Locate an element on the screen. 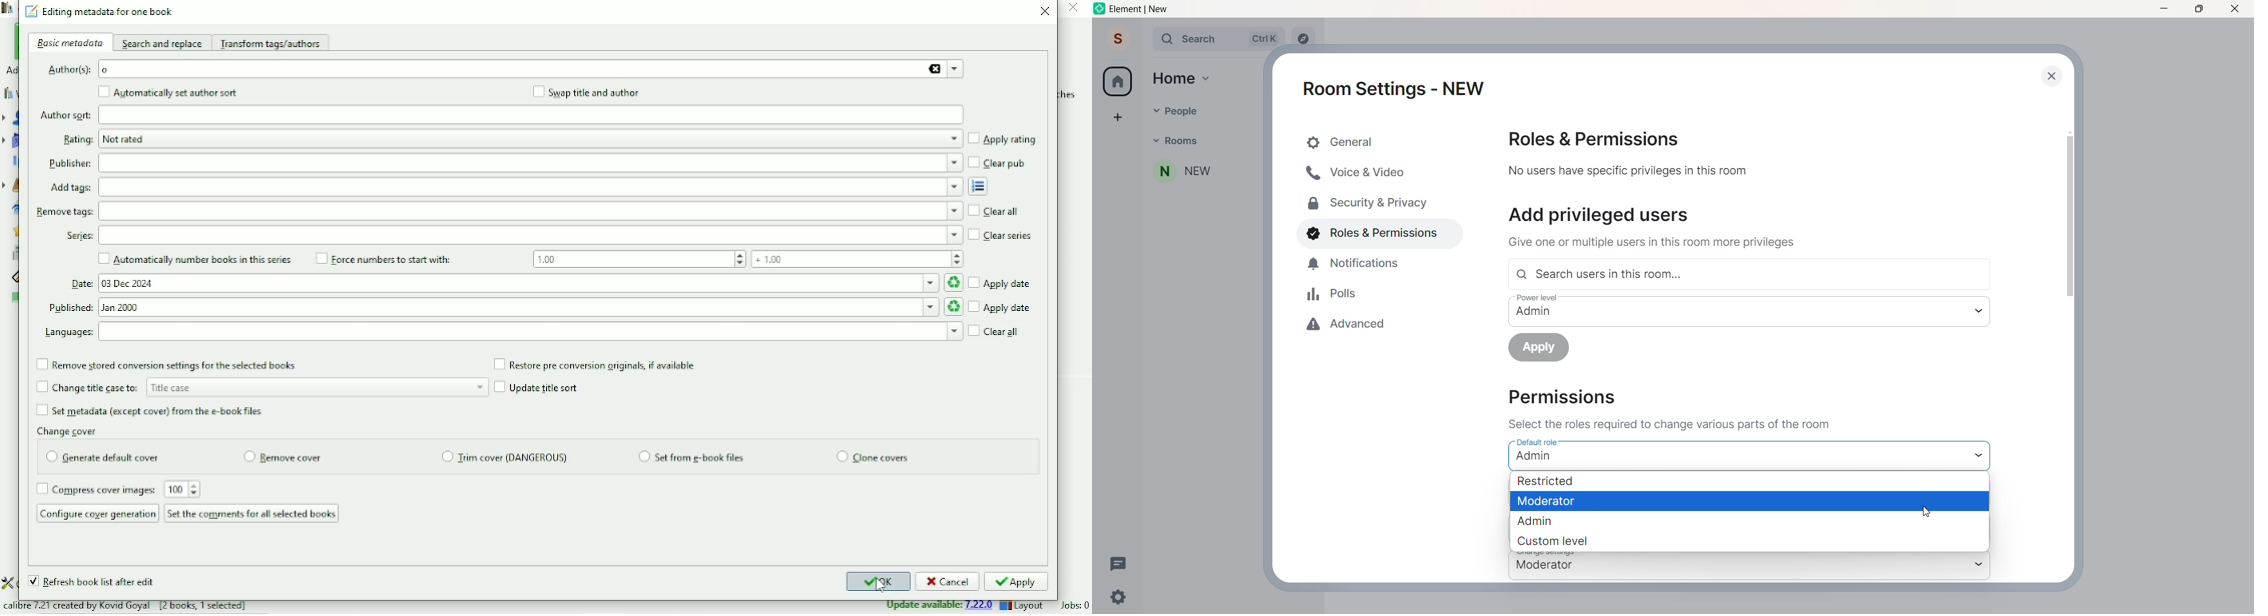 This screenshot has height=616, width=2268. Publisher is located at coordinates (68, 164).